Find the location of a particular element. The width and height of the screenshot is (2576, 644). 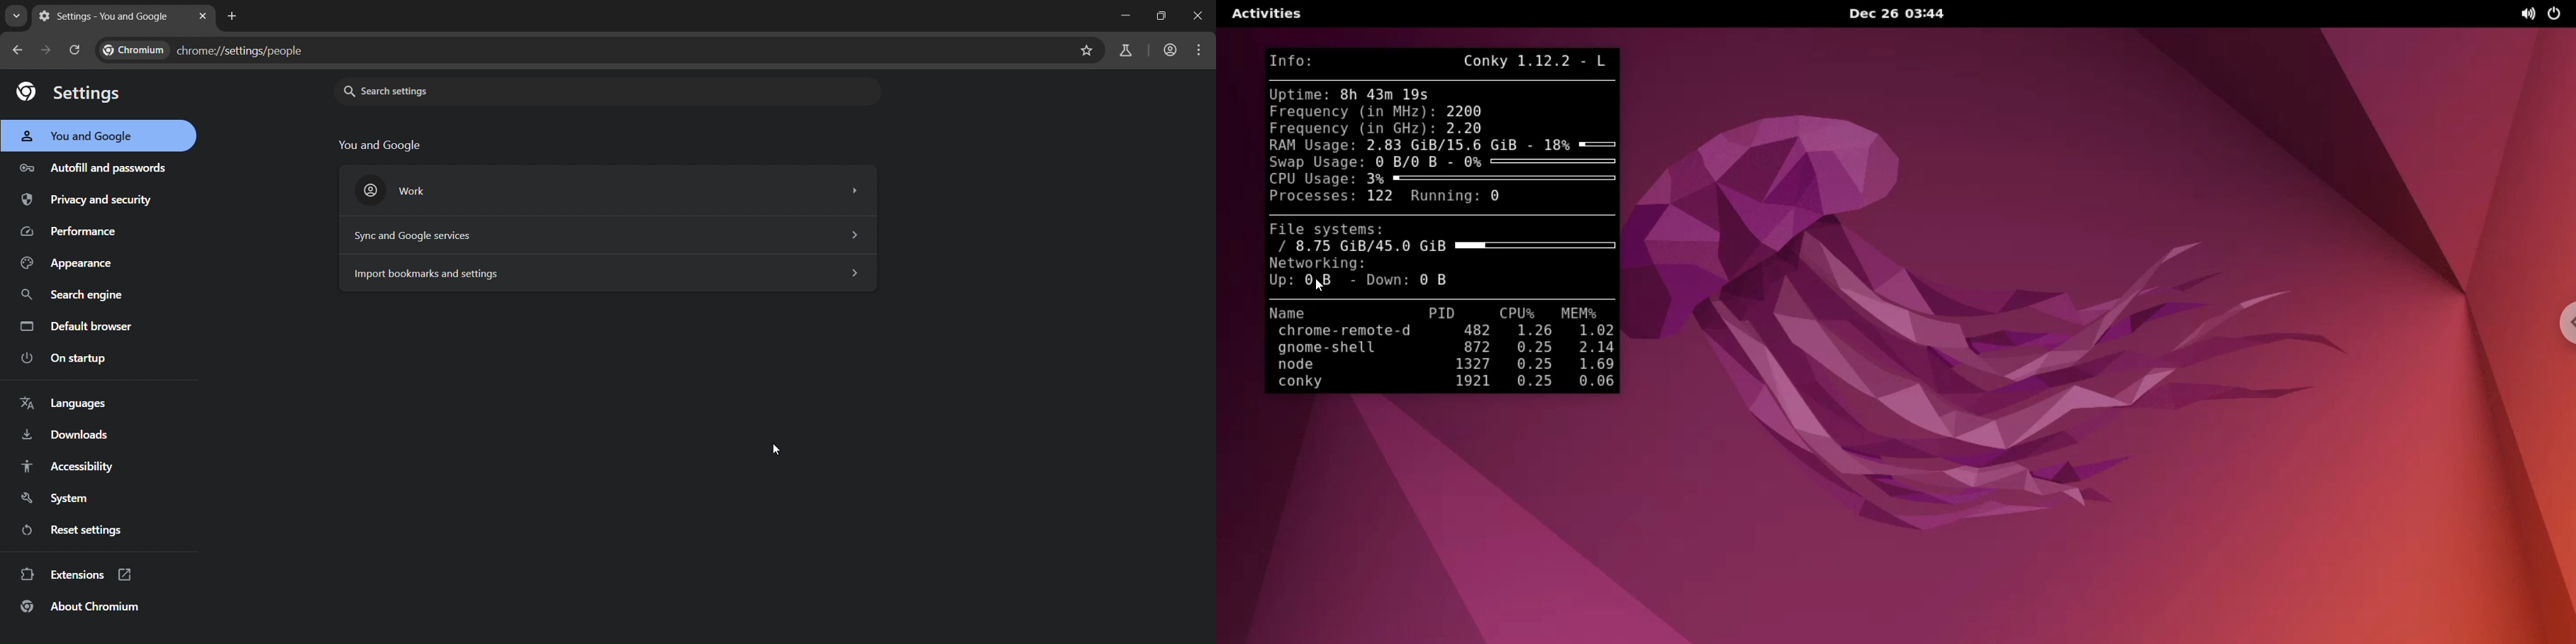

performance  is located at coordinates (72, 234).